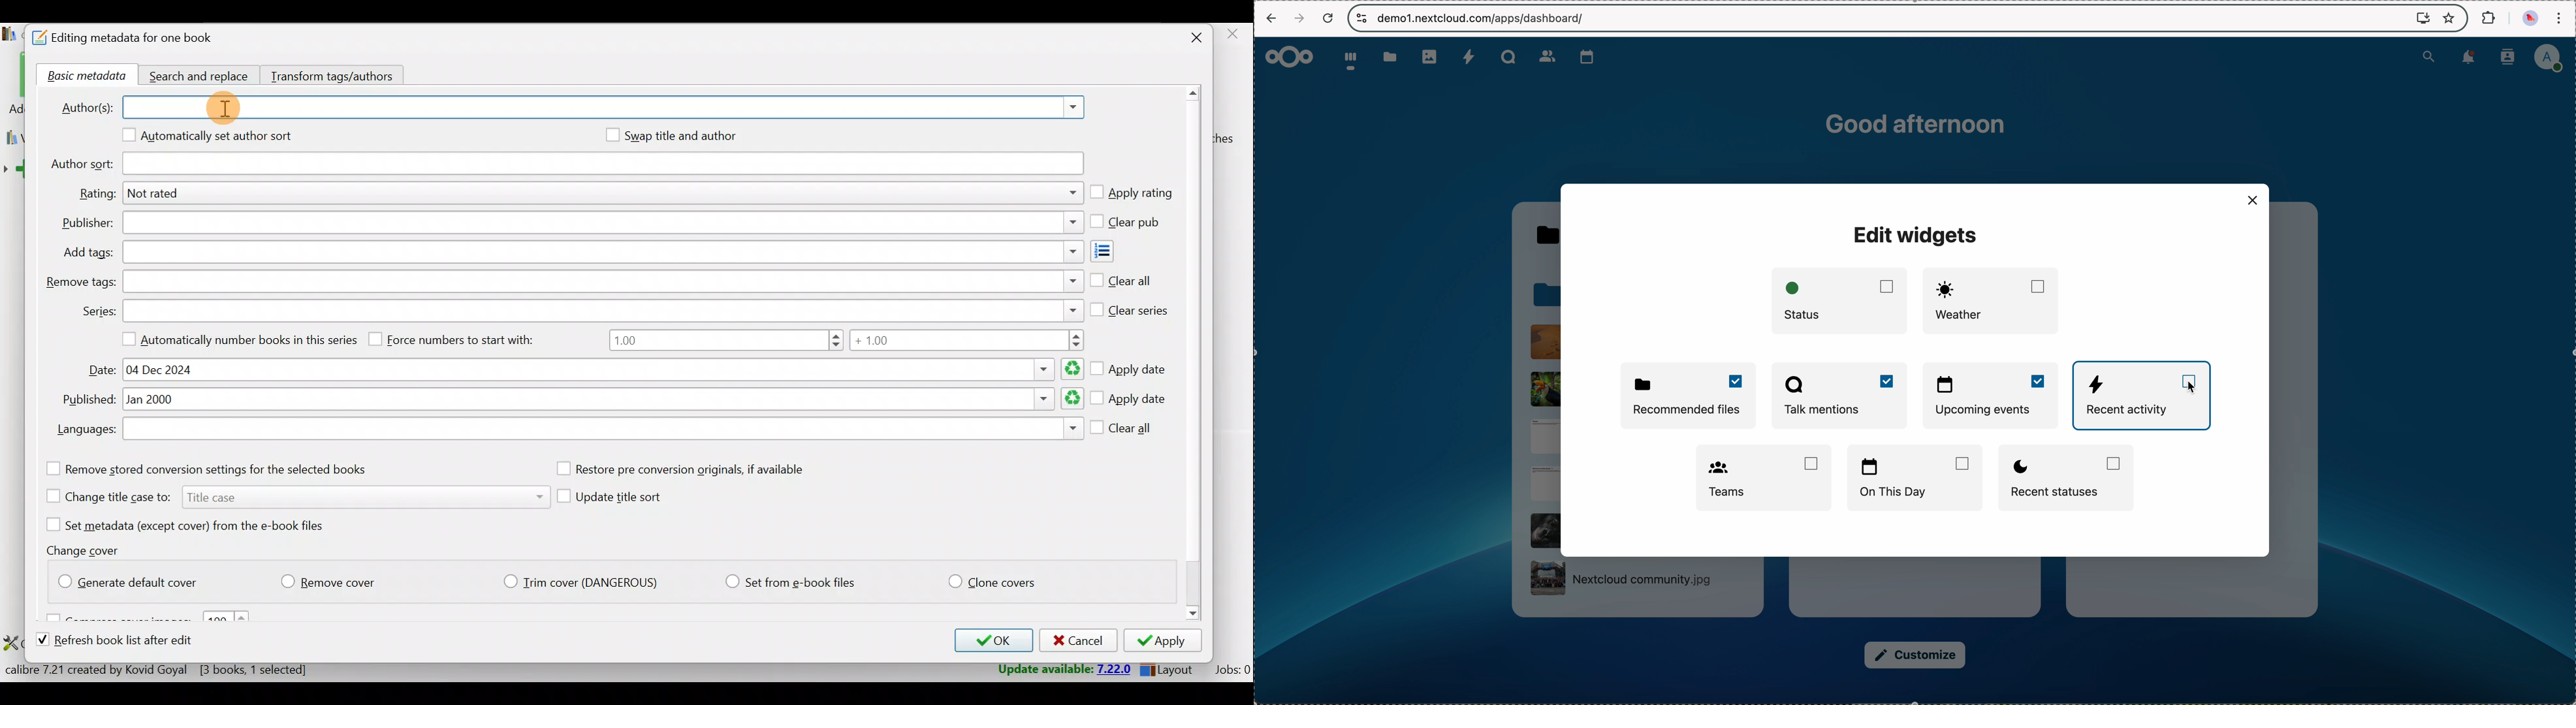 The height and width of the screenshot is (728, 2576). Describe the element at coordinates (989, 579) in the screenshot. I see `Clone covers` at that location.